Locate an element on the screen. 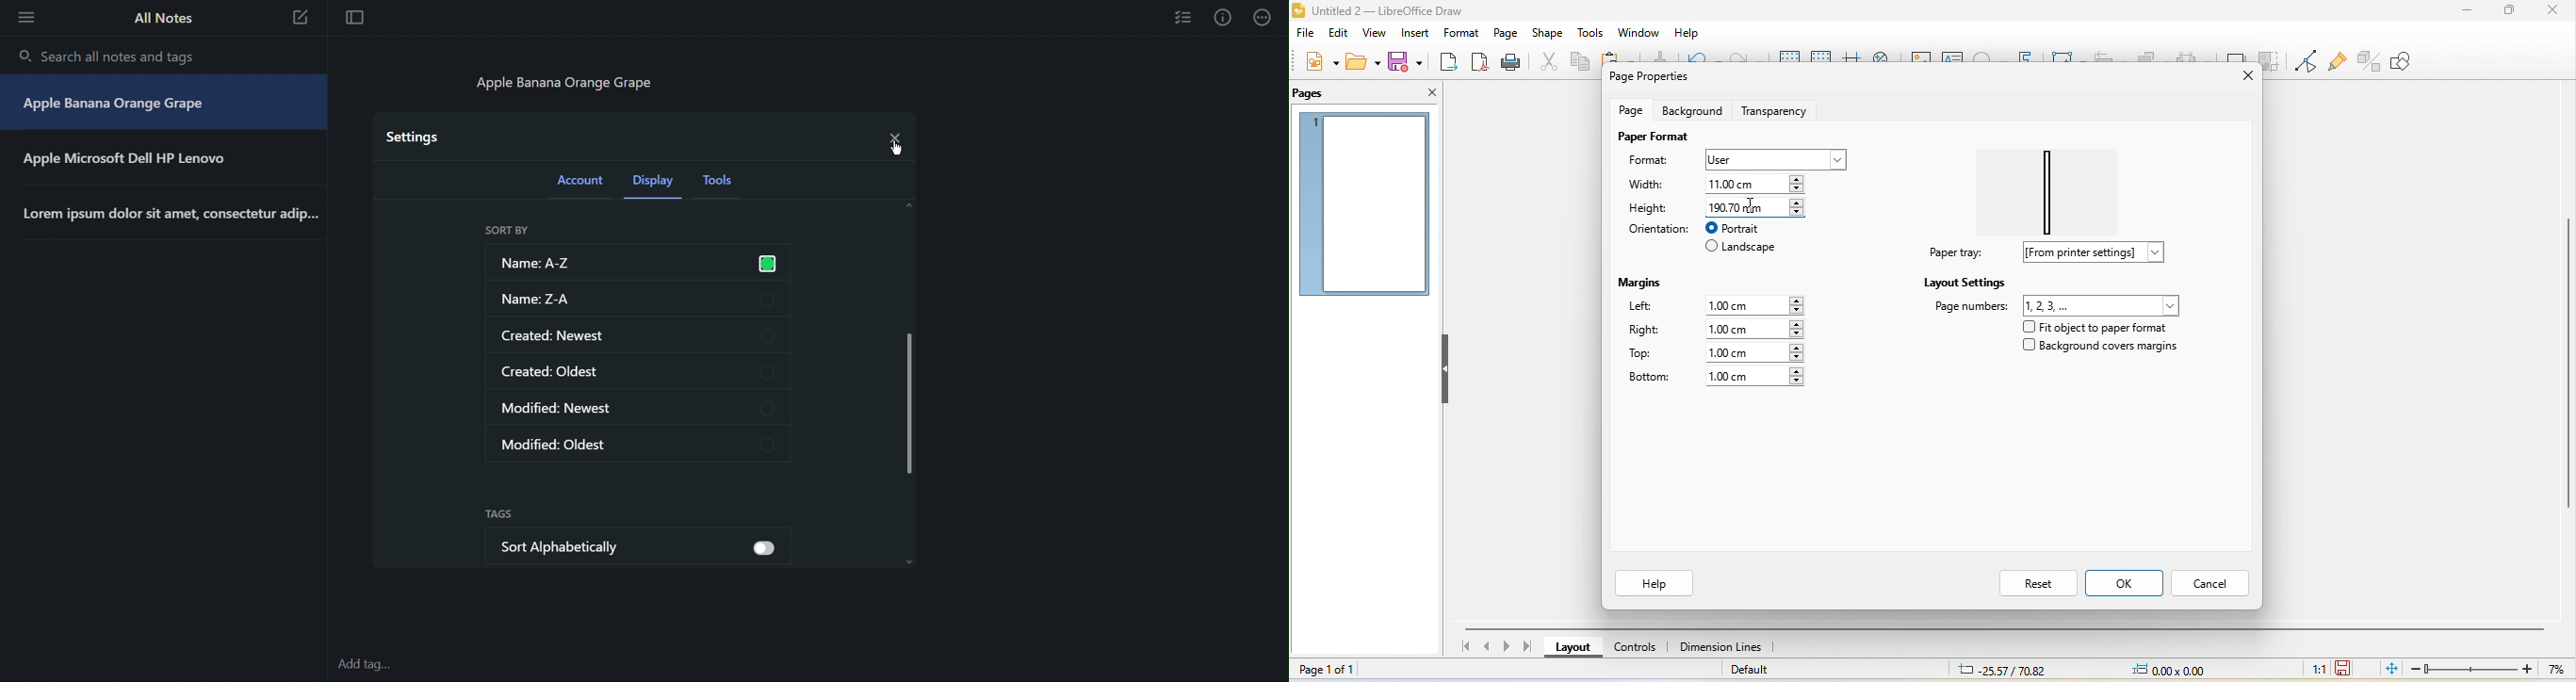 This screenshot has width=2576, height=700. cut is located at coordinates (1545, 61).